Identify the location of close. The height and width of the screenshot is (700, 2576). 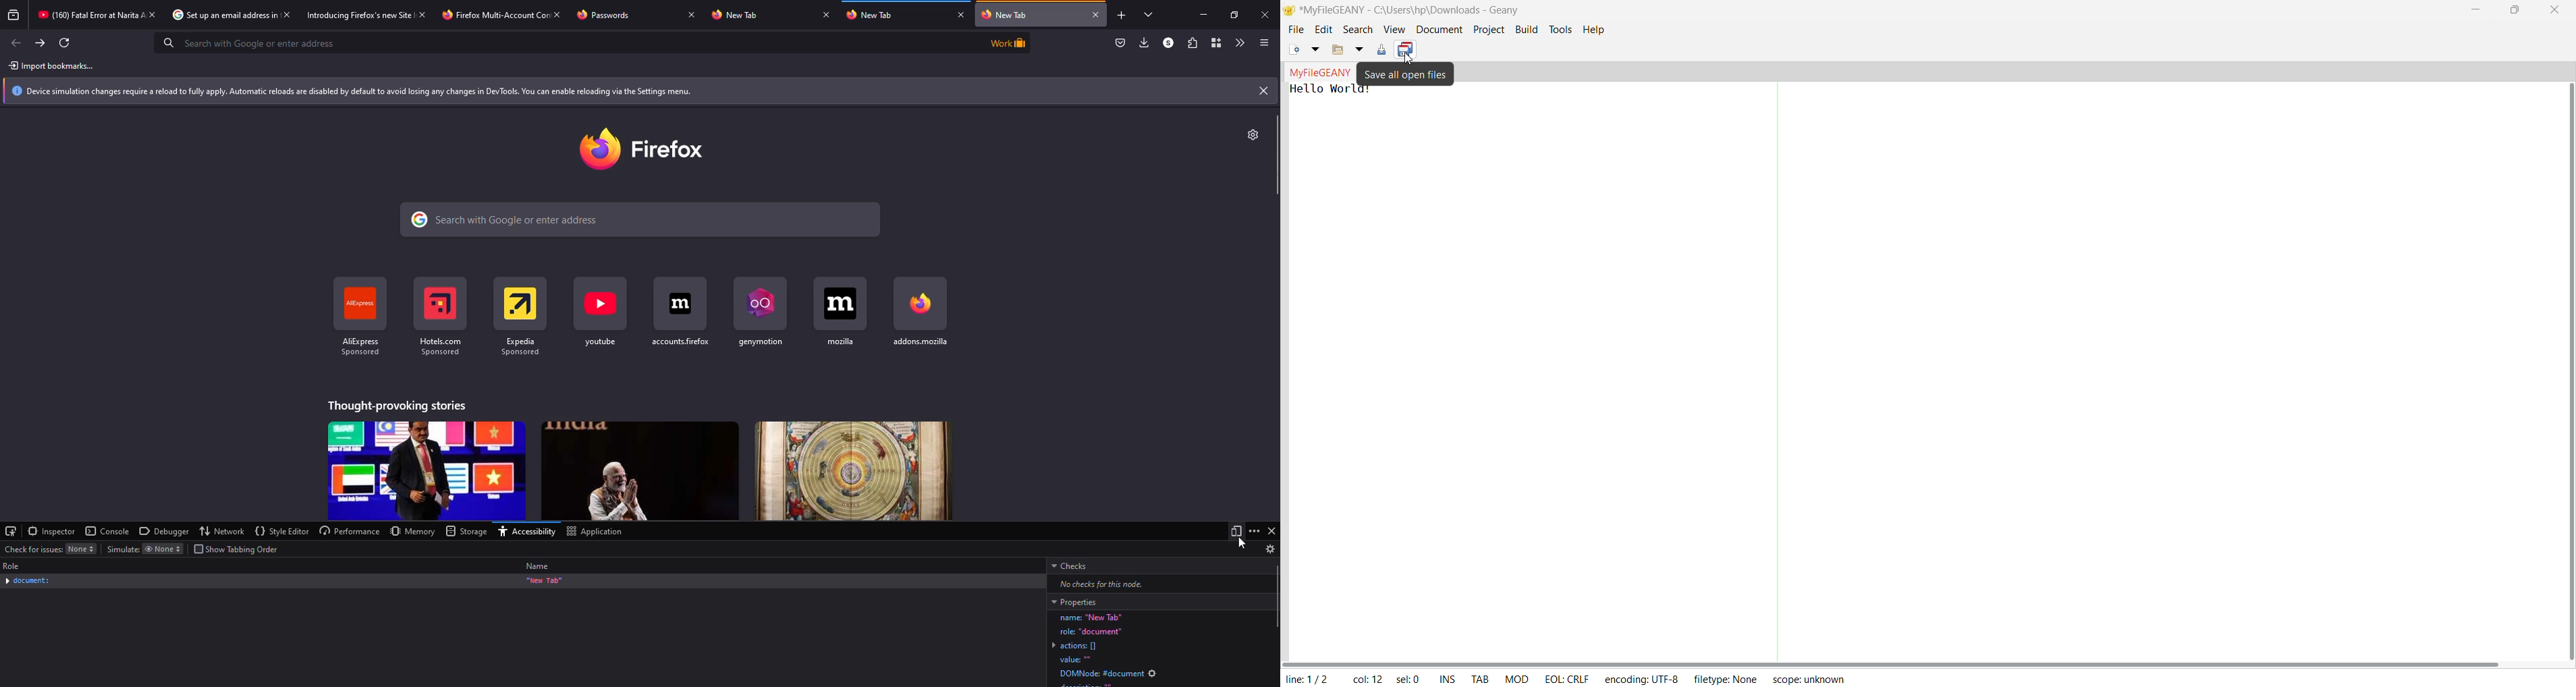
(1267, 13).